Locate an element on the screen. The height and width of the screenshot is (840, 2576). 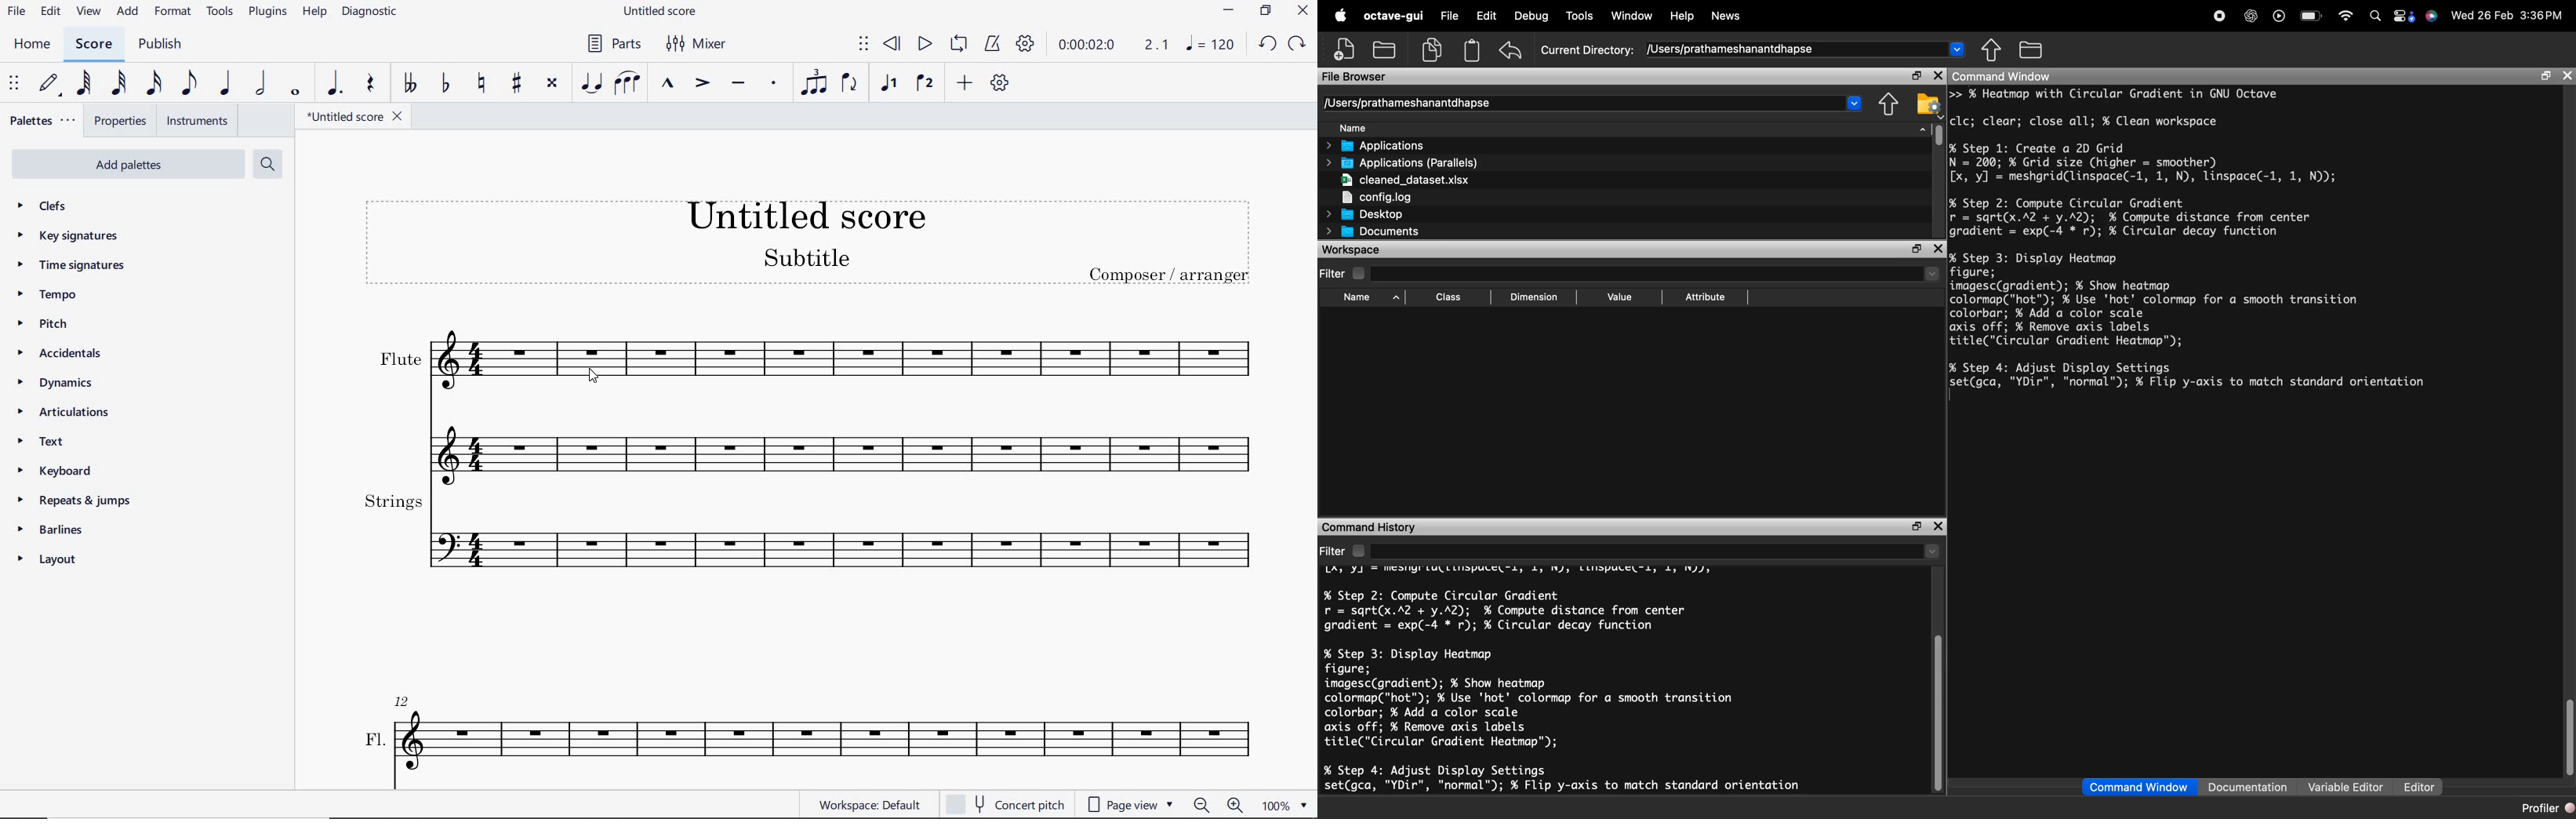
accidentals is located at coordinates (64, 353).